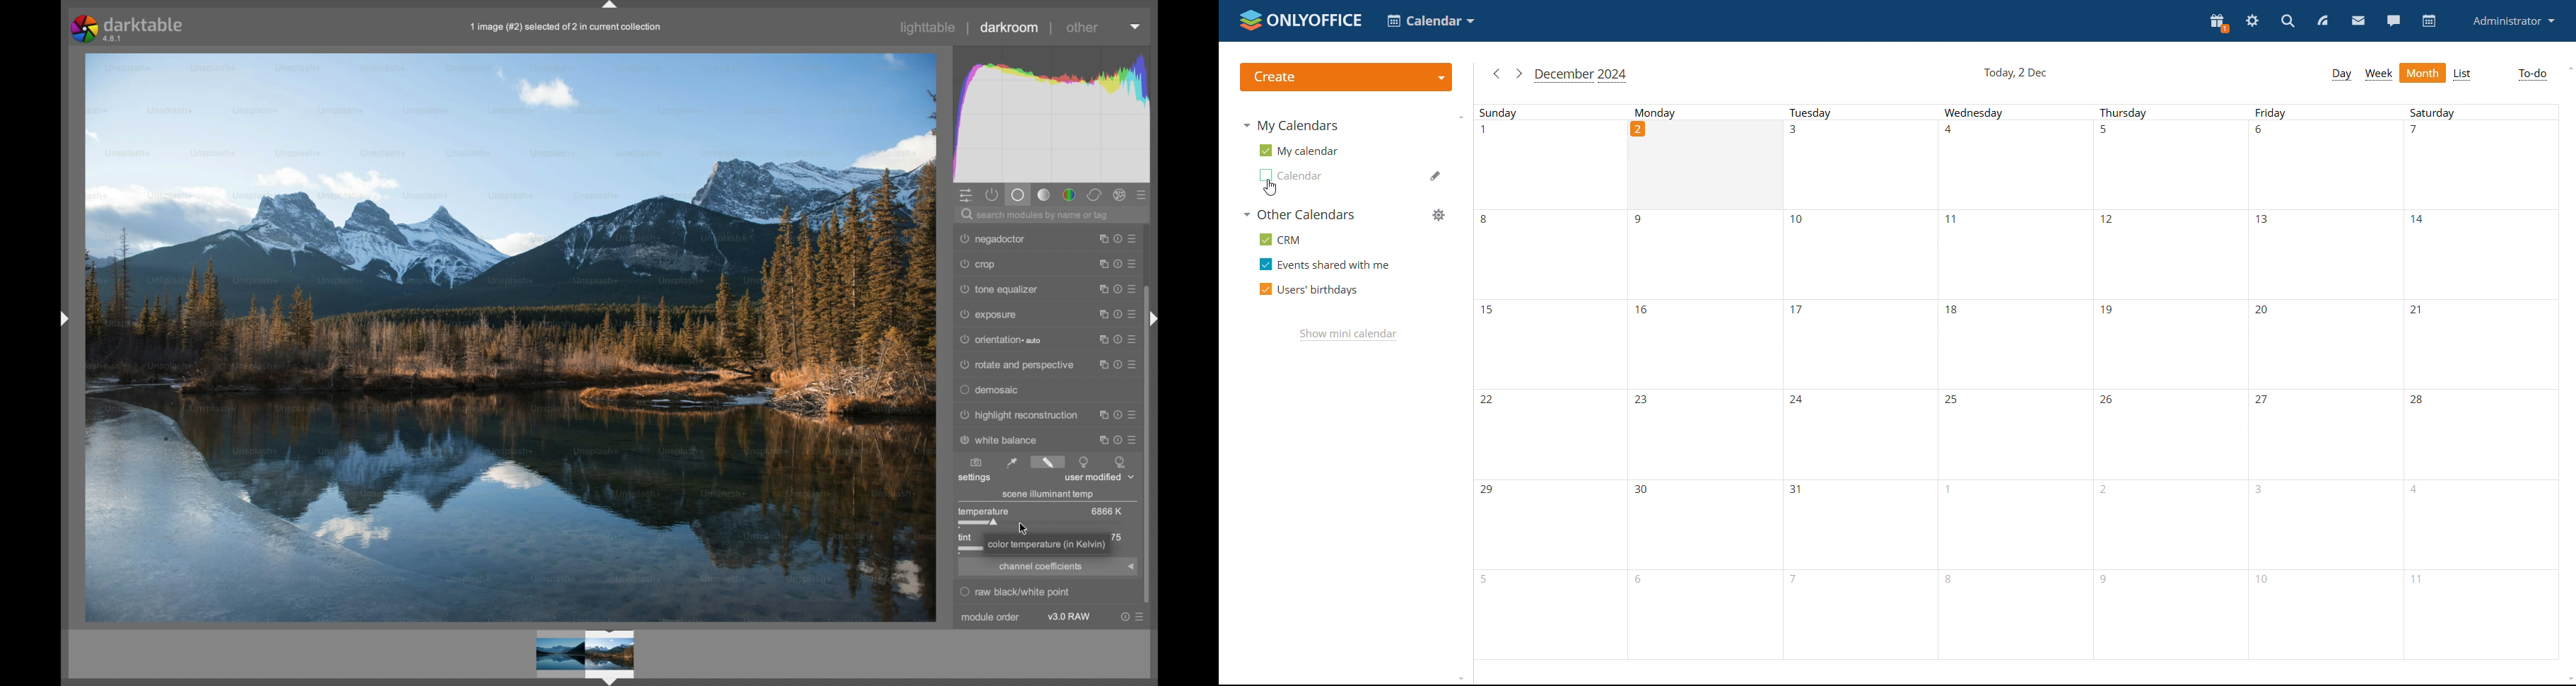 Image resolution: width=2576 pixels, height=700 pixels. I want to click on tint, so click(964, 537).